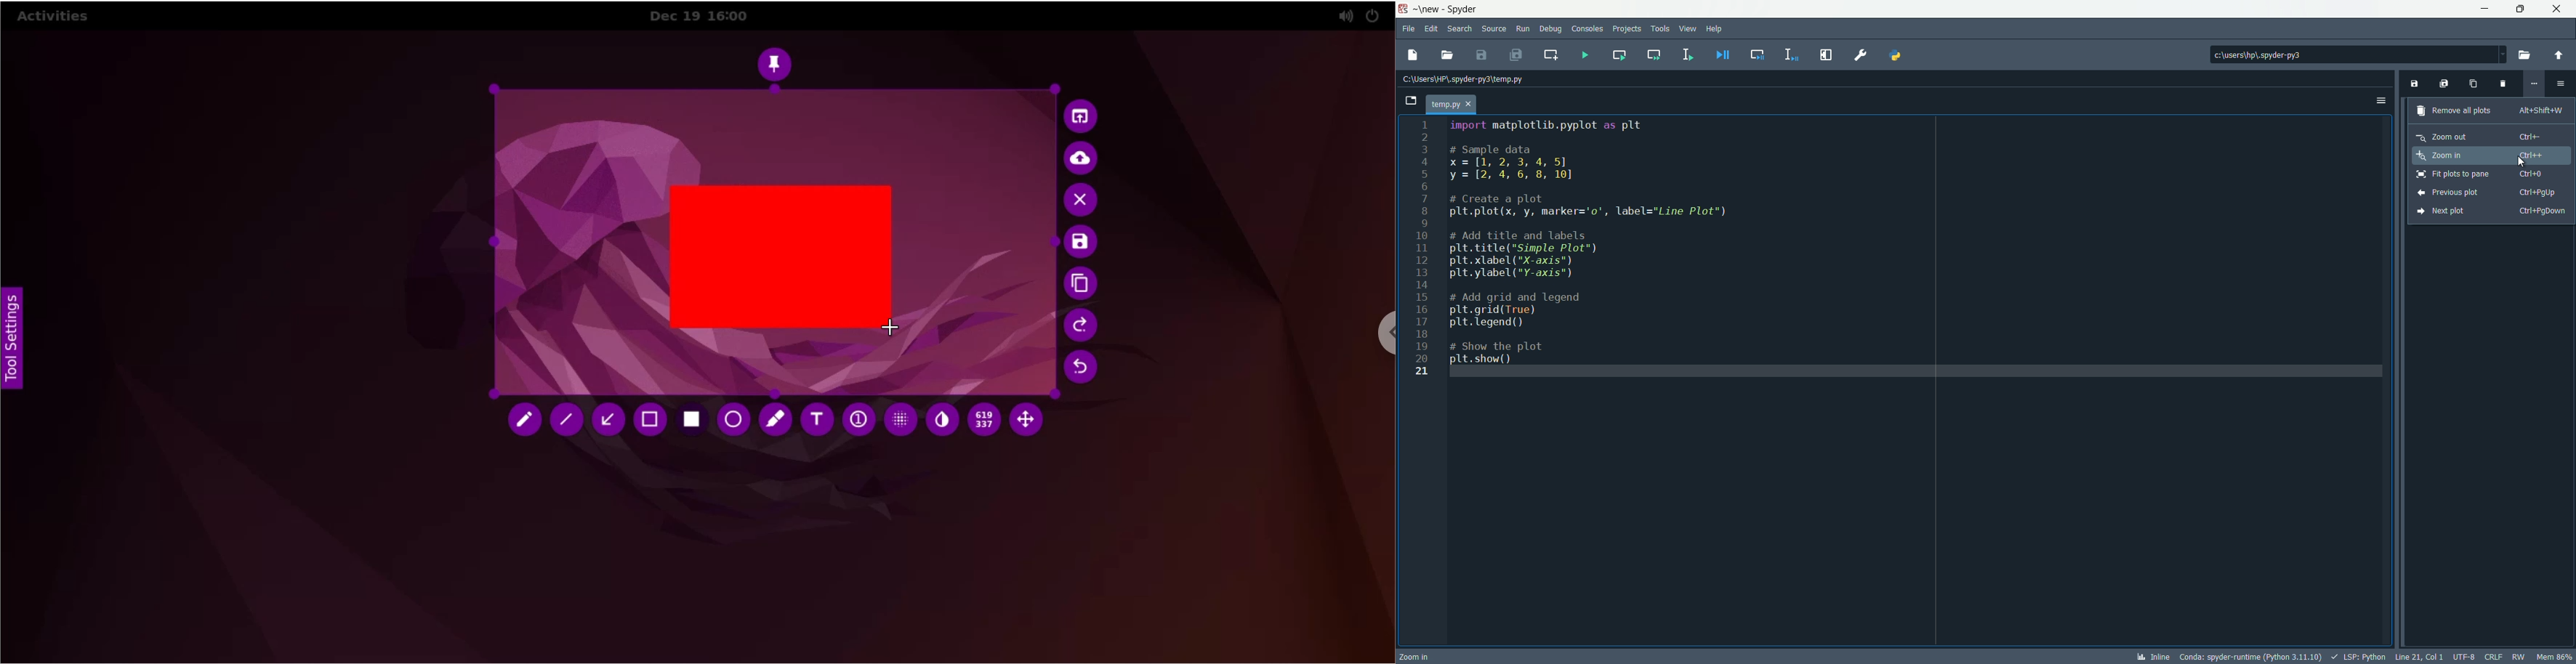 The width and height of the screenshot is (2576, 672). What do you see at coordinates (2561, 83) in the screenshot?
I see `options` at bounding box center [2561, 83].